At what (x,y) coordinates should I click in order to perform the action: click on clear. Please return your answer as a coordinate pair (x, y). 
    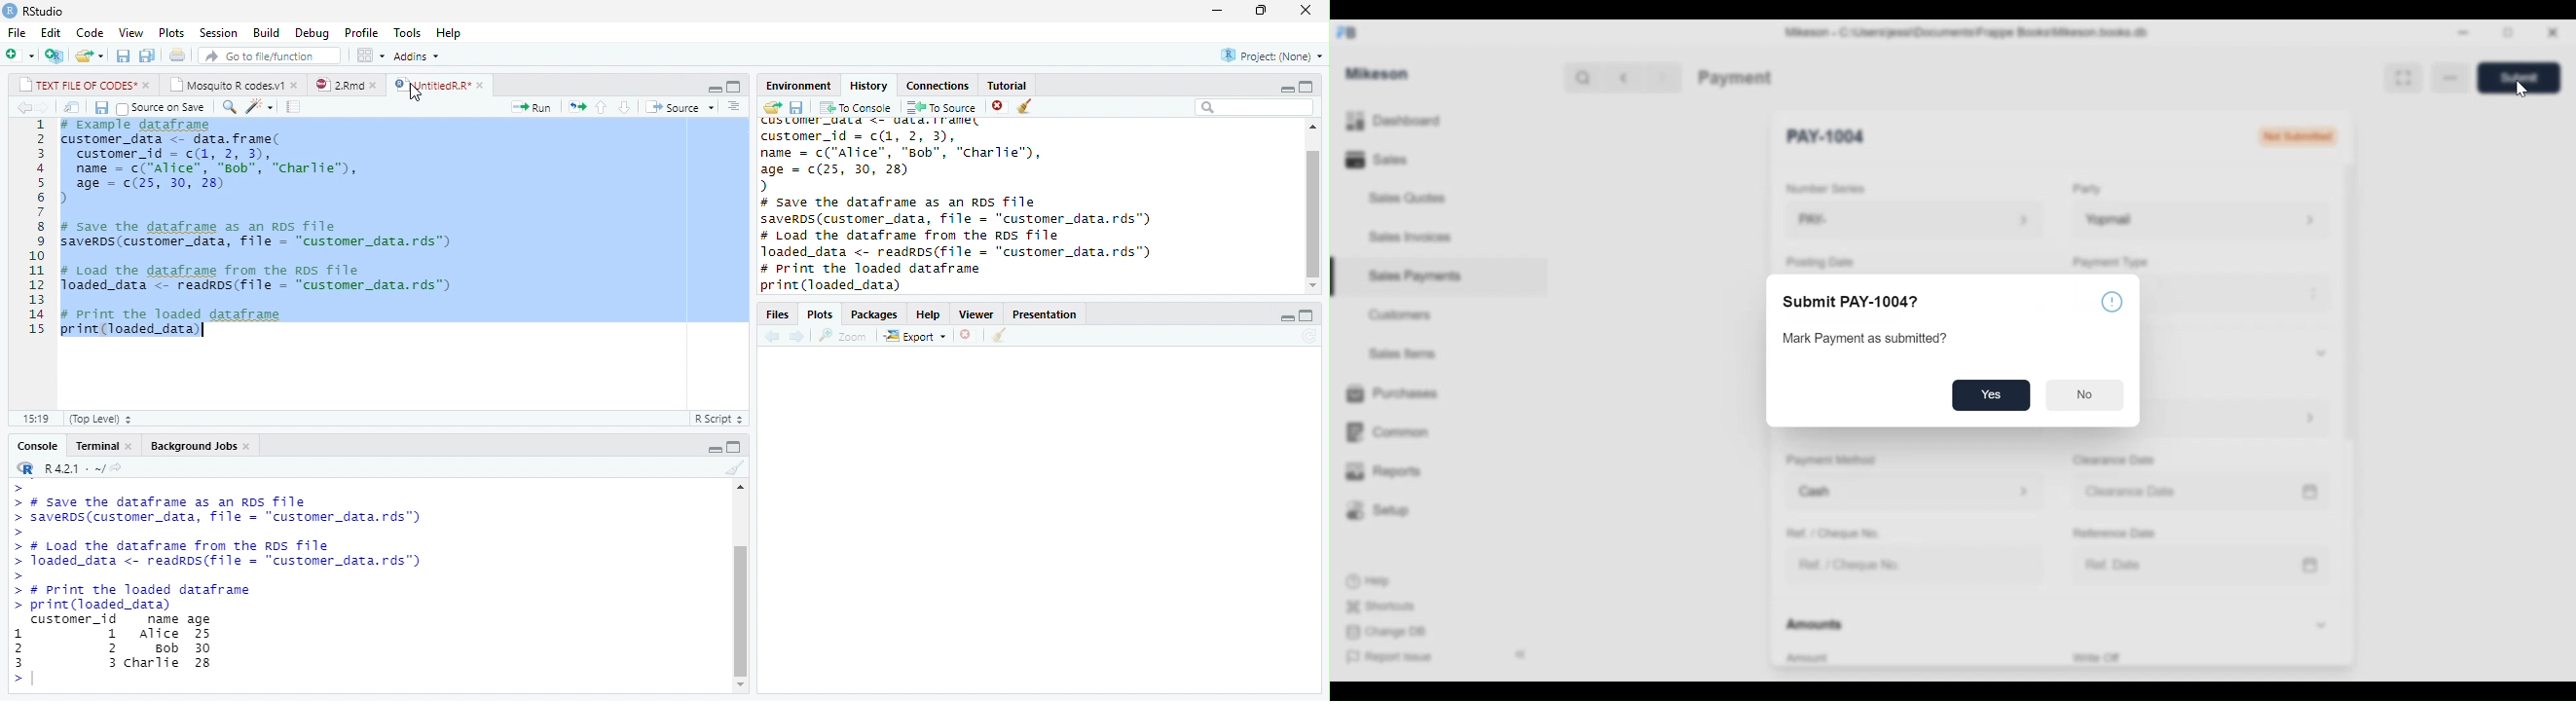
    Looking at the image, I should click on (1025, 106).